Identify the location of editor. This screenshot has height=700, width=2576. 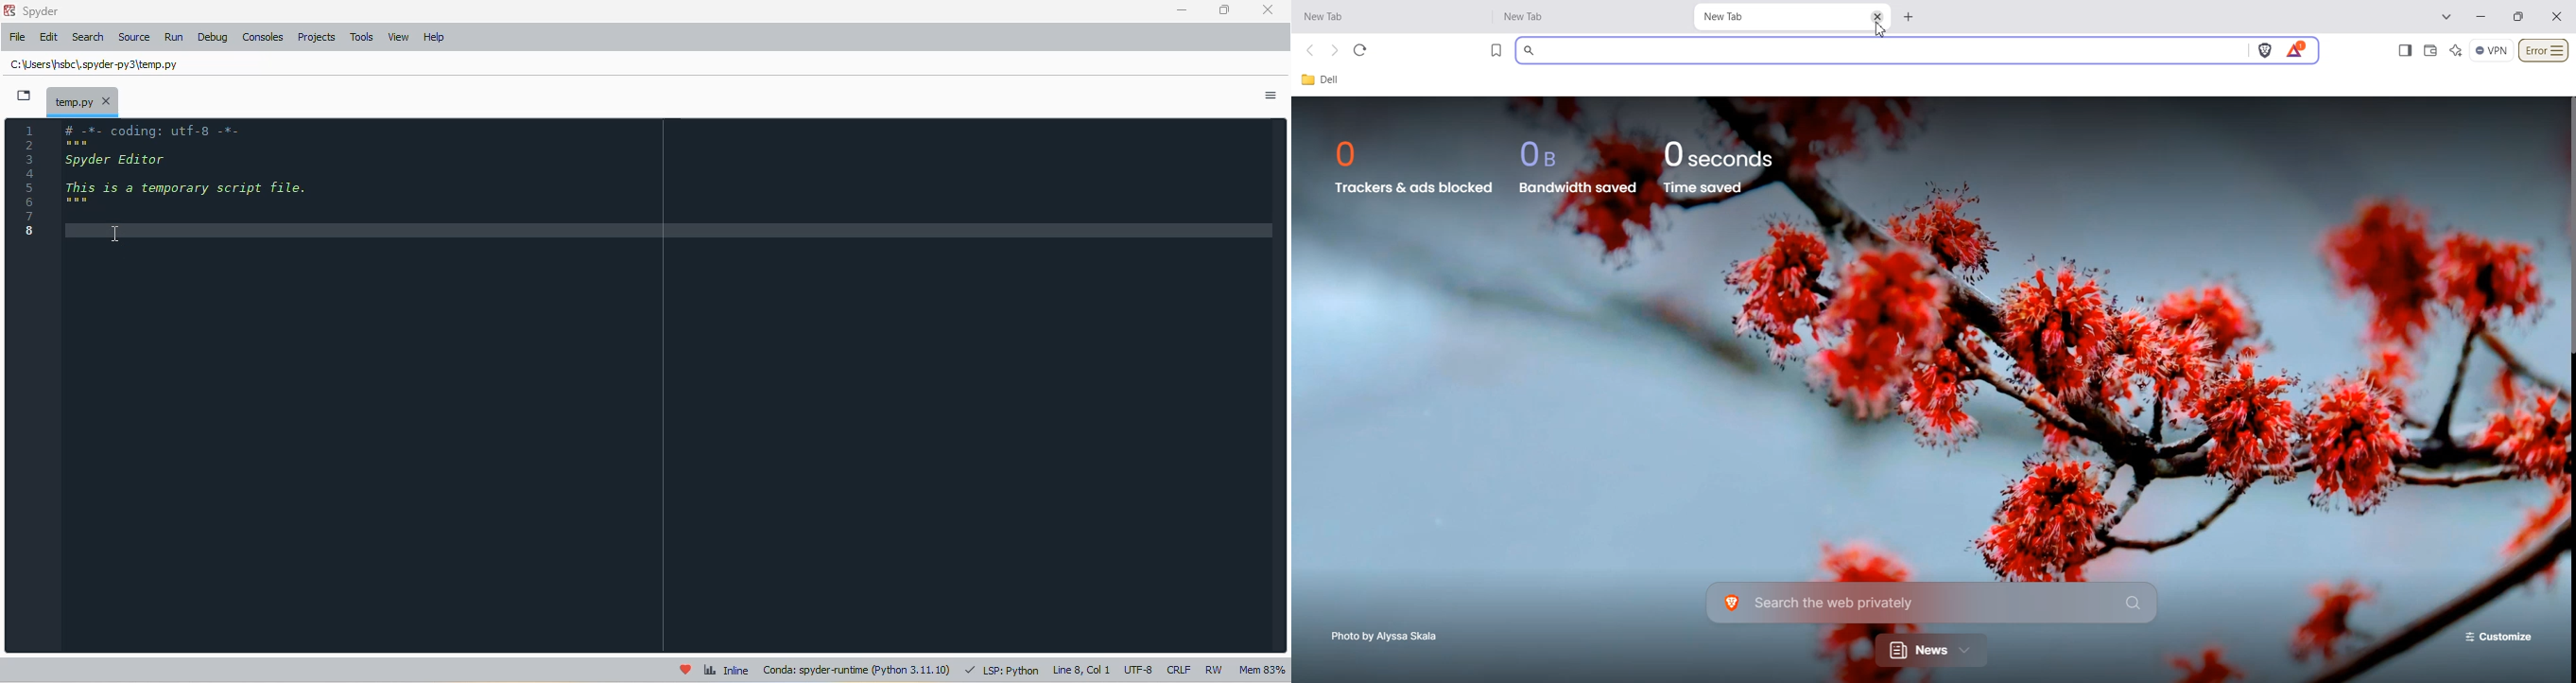
(669, 385).